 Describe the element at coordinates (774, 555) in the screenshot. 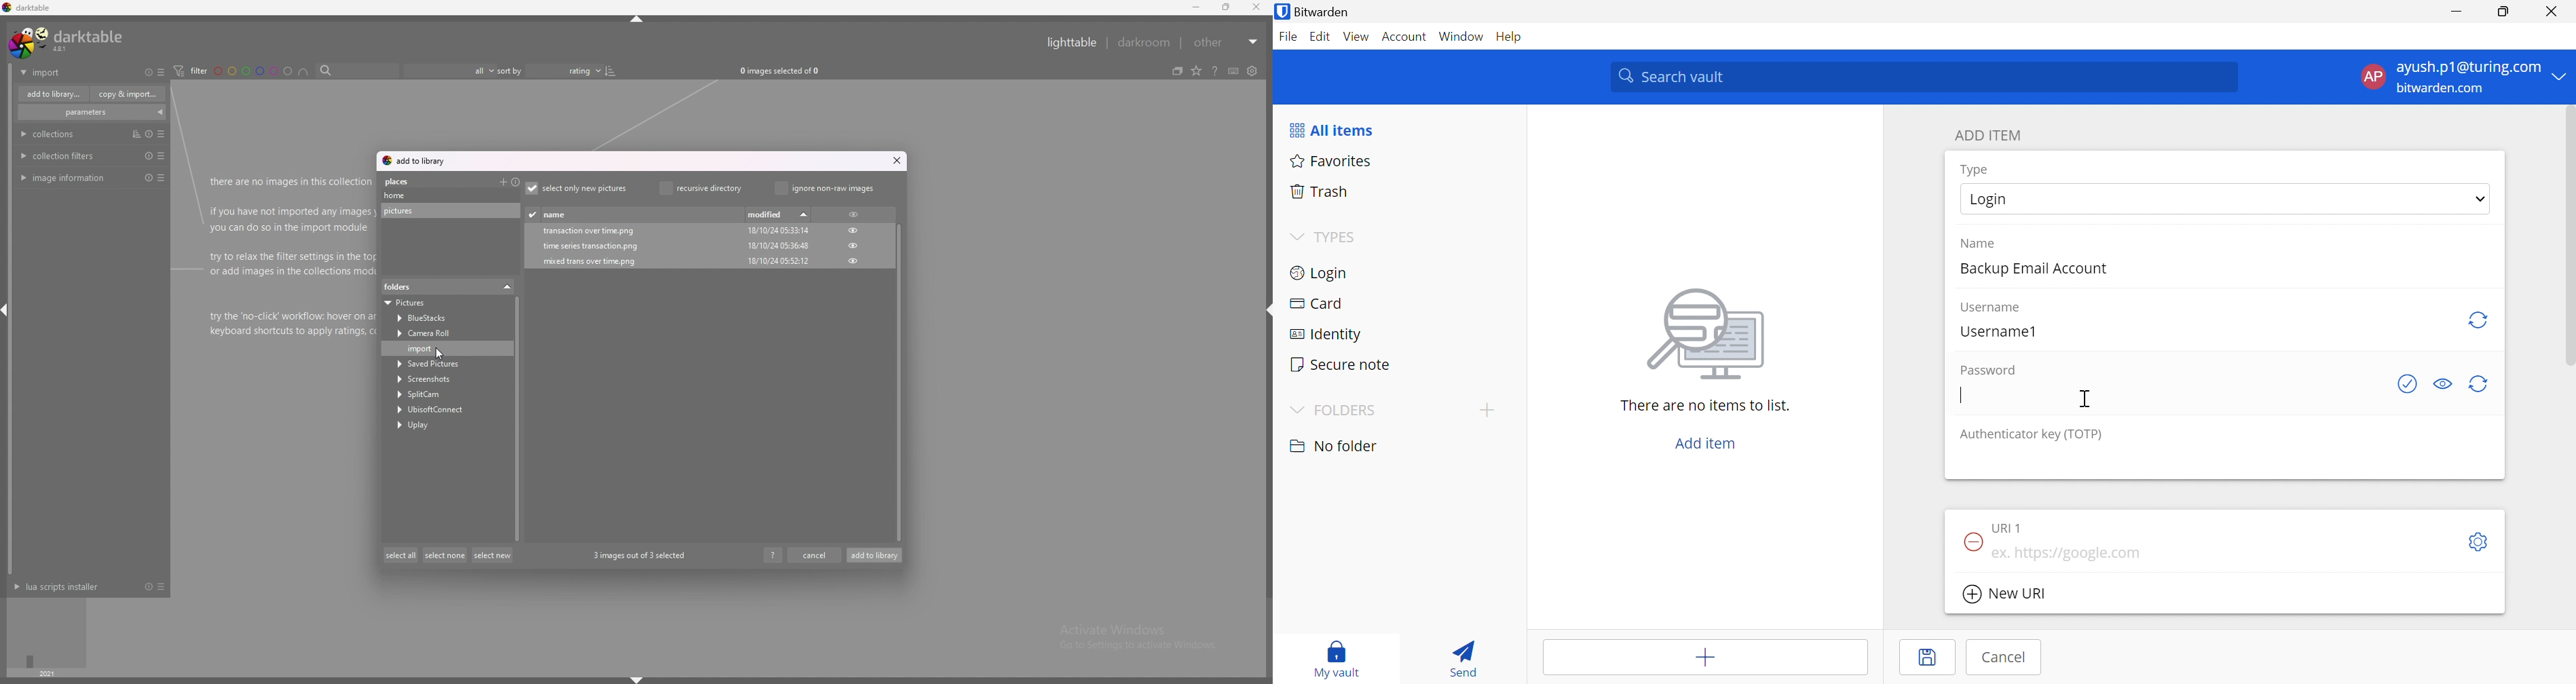

I see `help` at that location.